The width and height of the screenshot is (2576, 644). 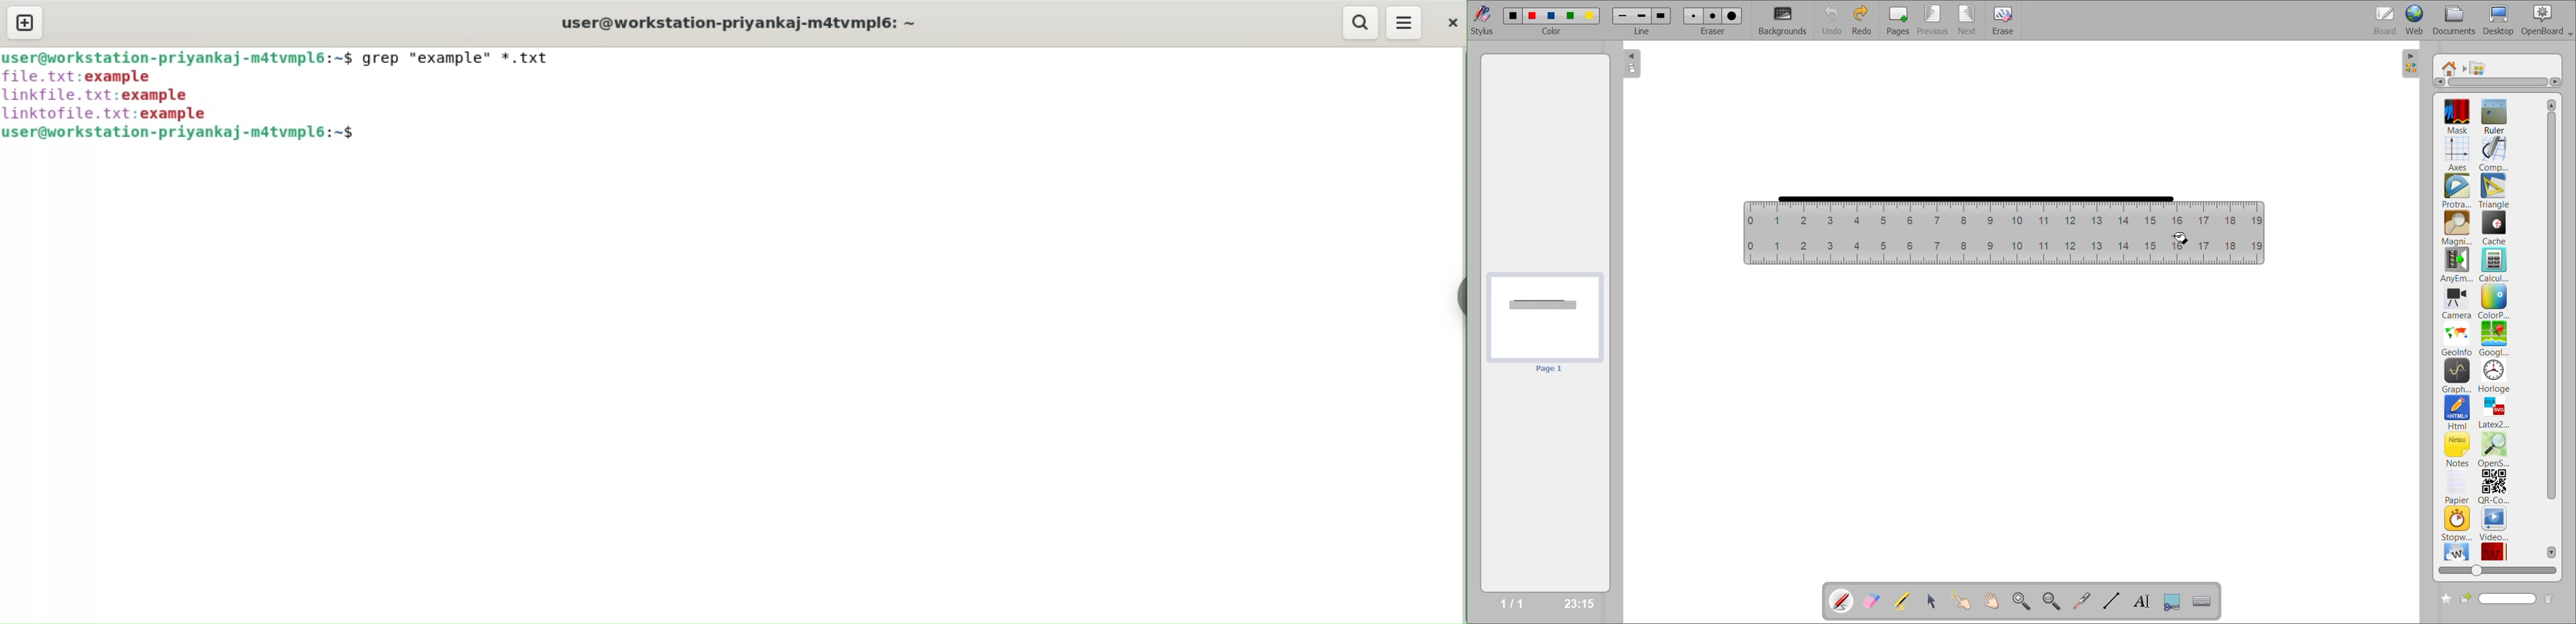 I want to click on axes, so click(x=2460, y=152).